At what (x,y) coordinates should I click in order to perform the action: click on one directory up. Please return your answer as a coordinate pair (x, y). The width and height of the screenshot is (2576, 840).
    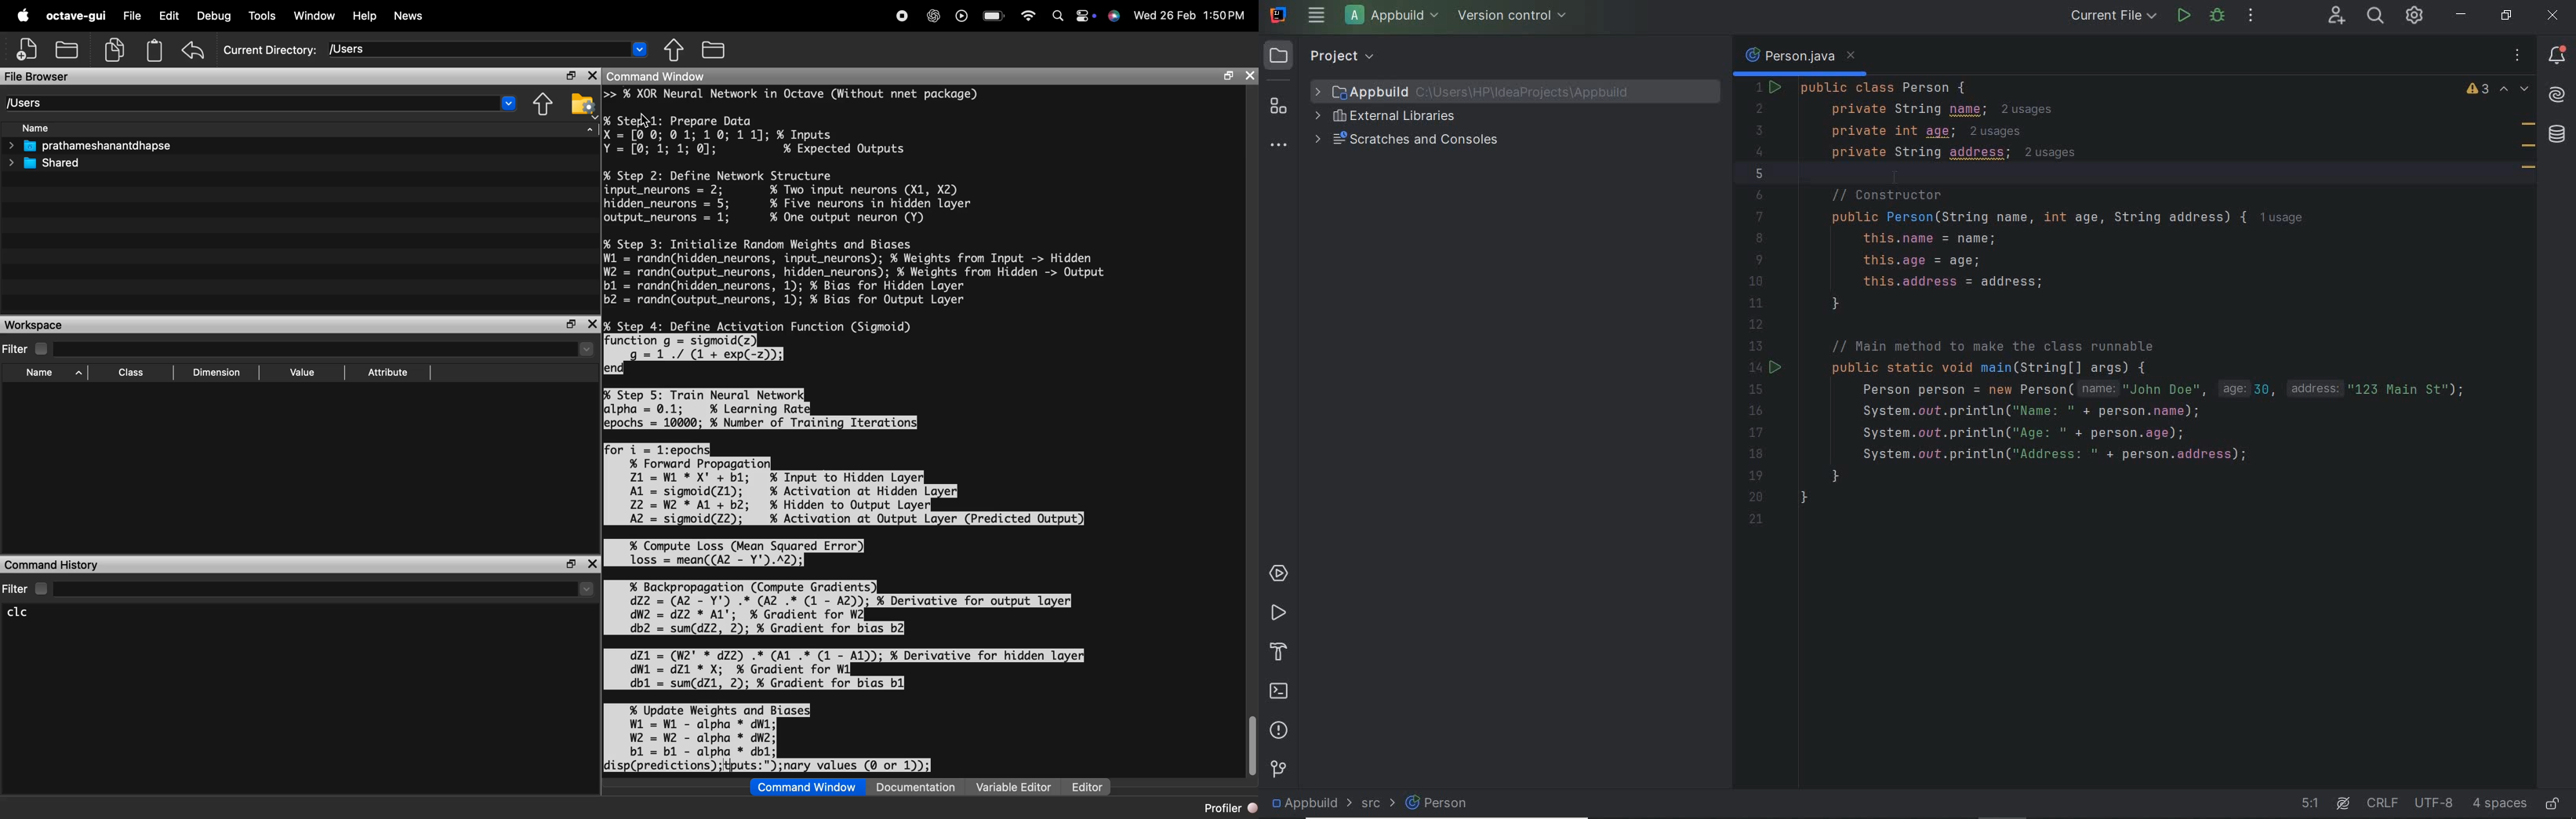
    Looking at the image, I should click on (545, 104).